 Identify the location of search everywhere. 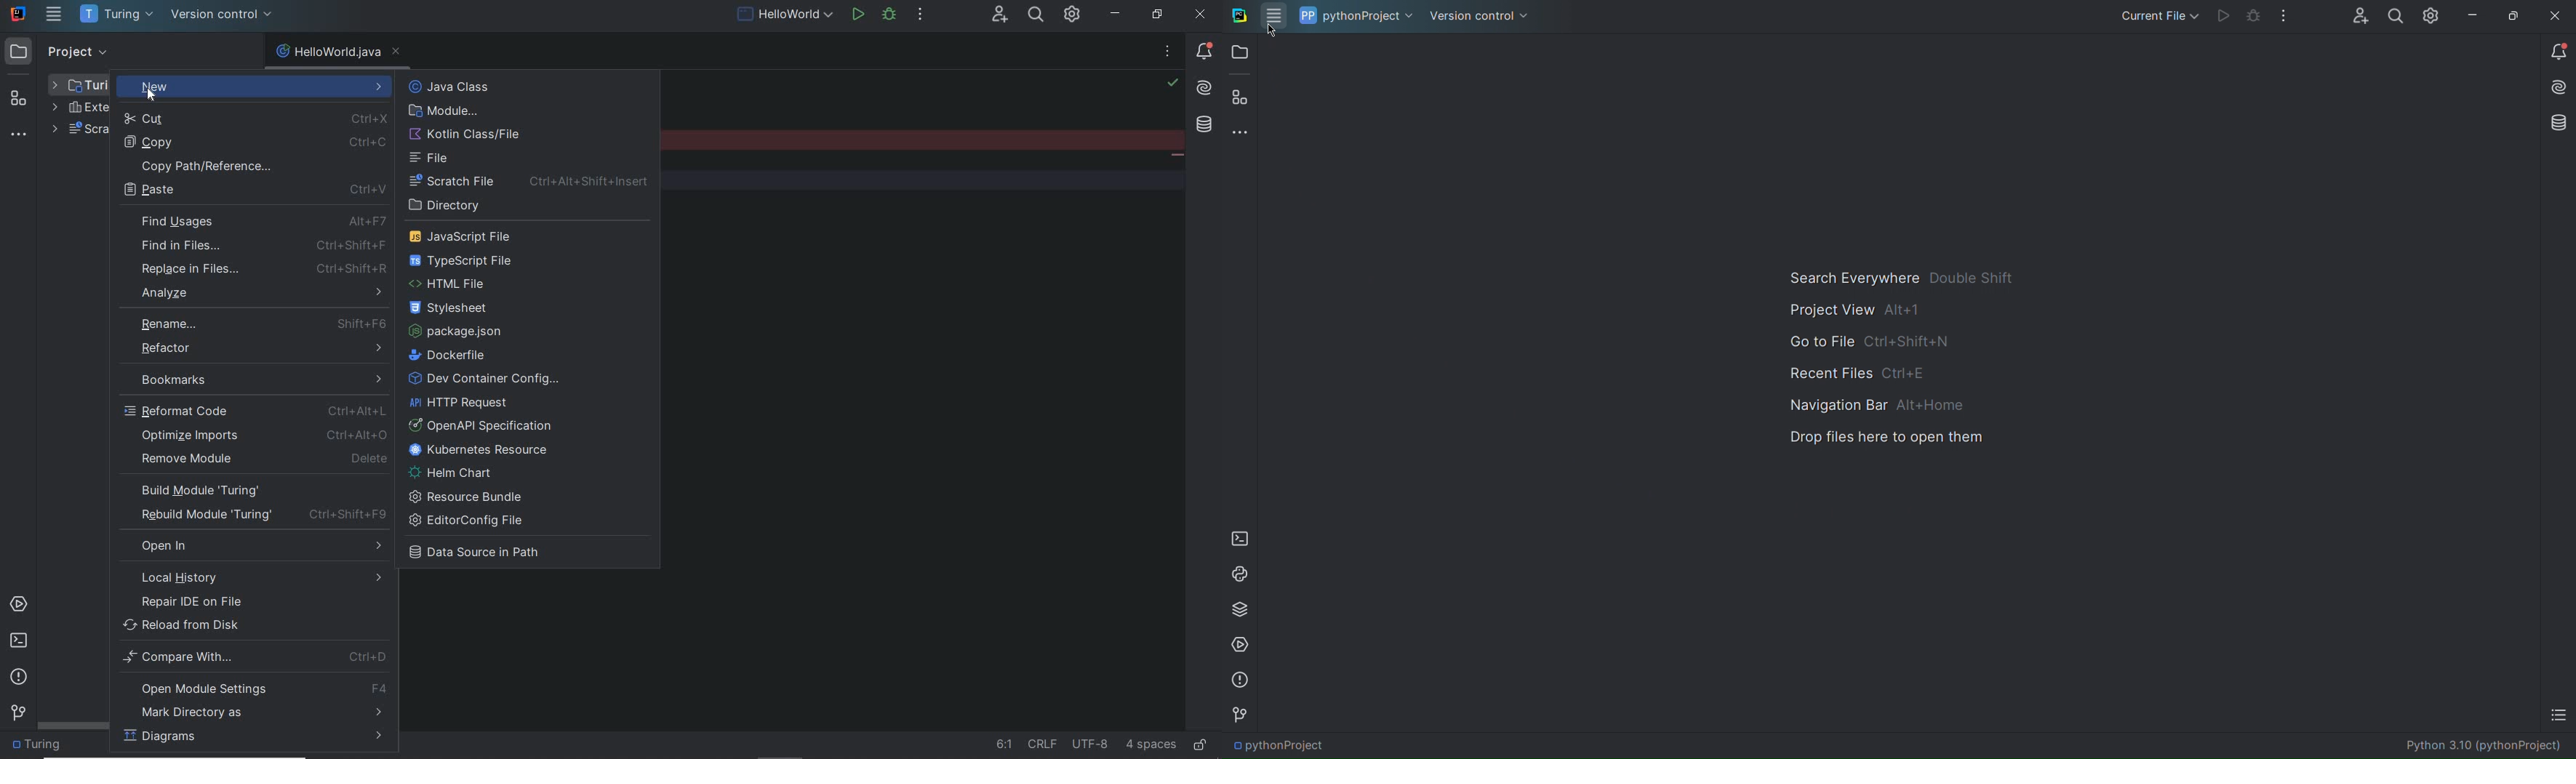
(1036, 16).